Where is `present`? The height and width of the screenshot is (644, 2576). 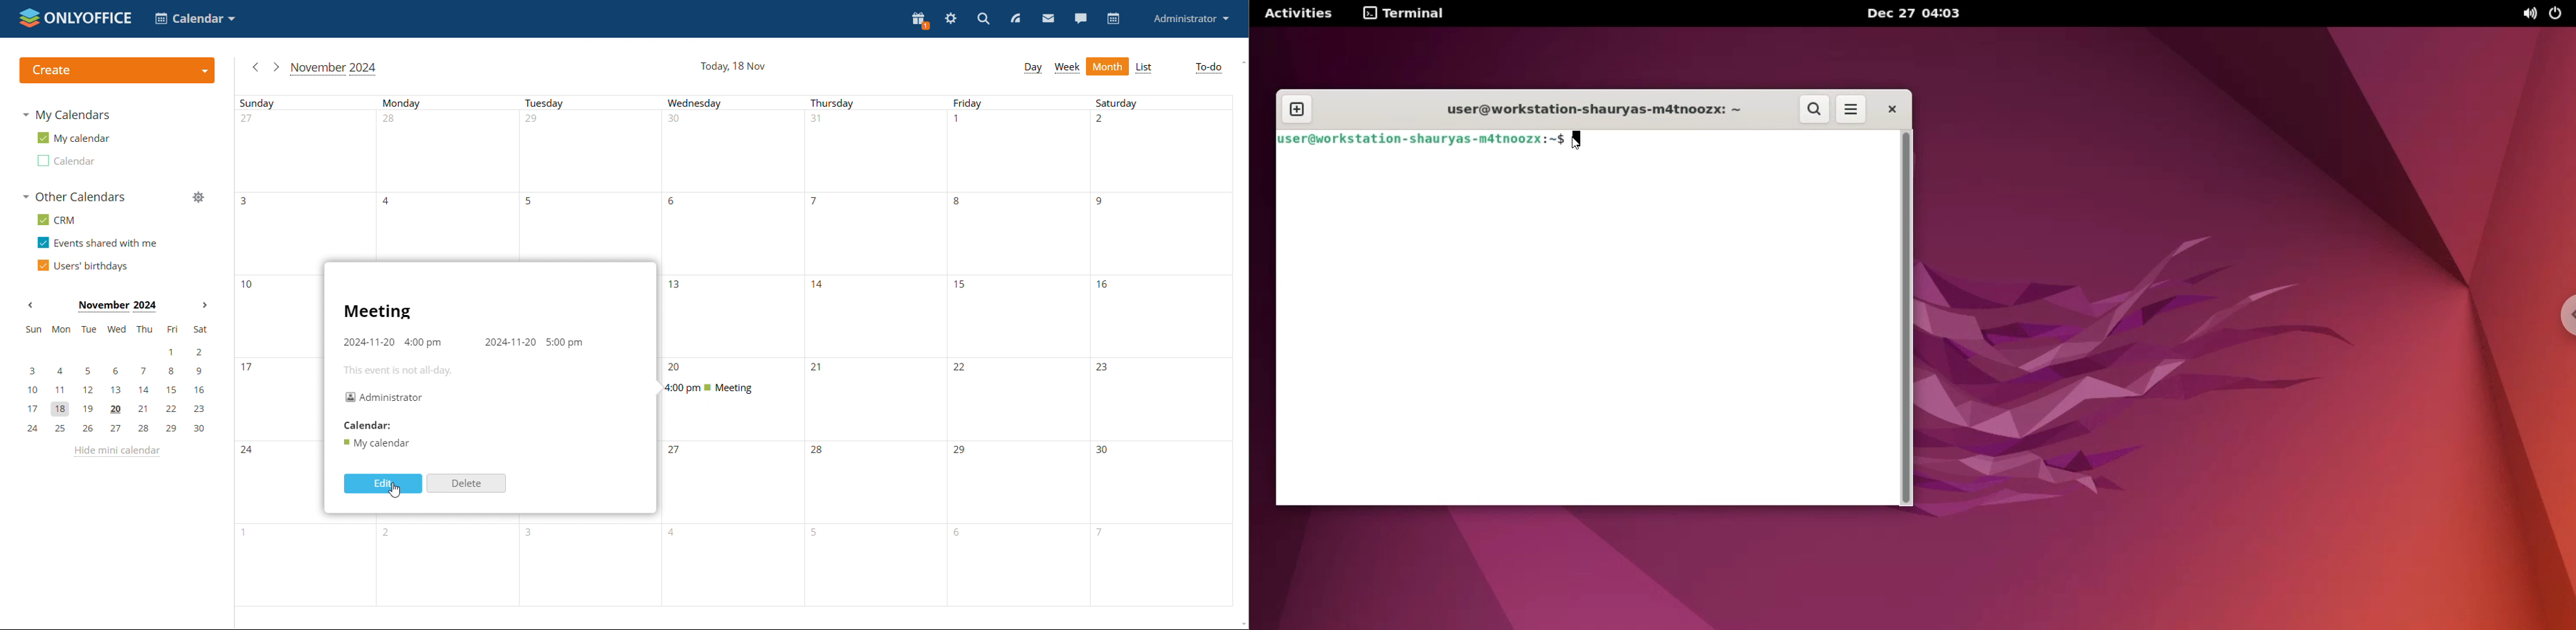
present is located at coordinates (922, 20).